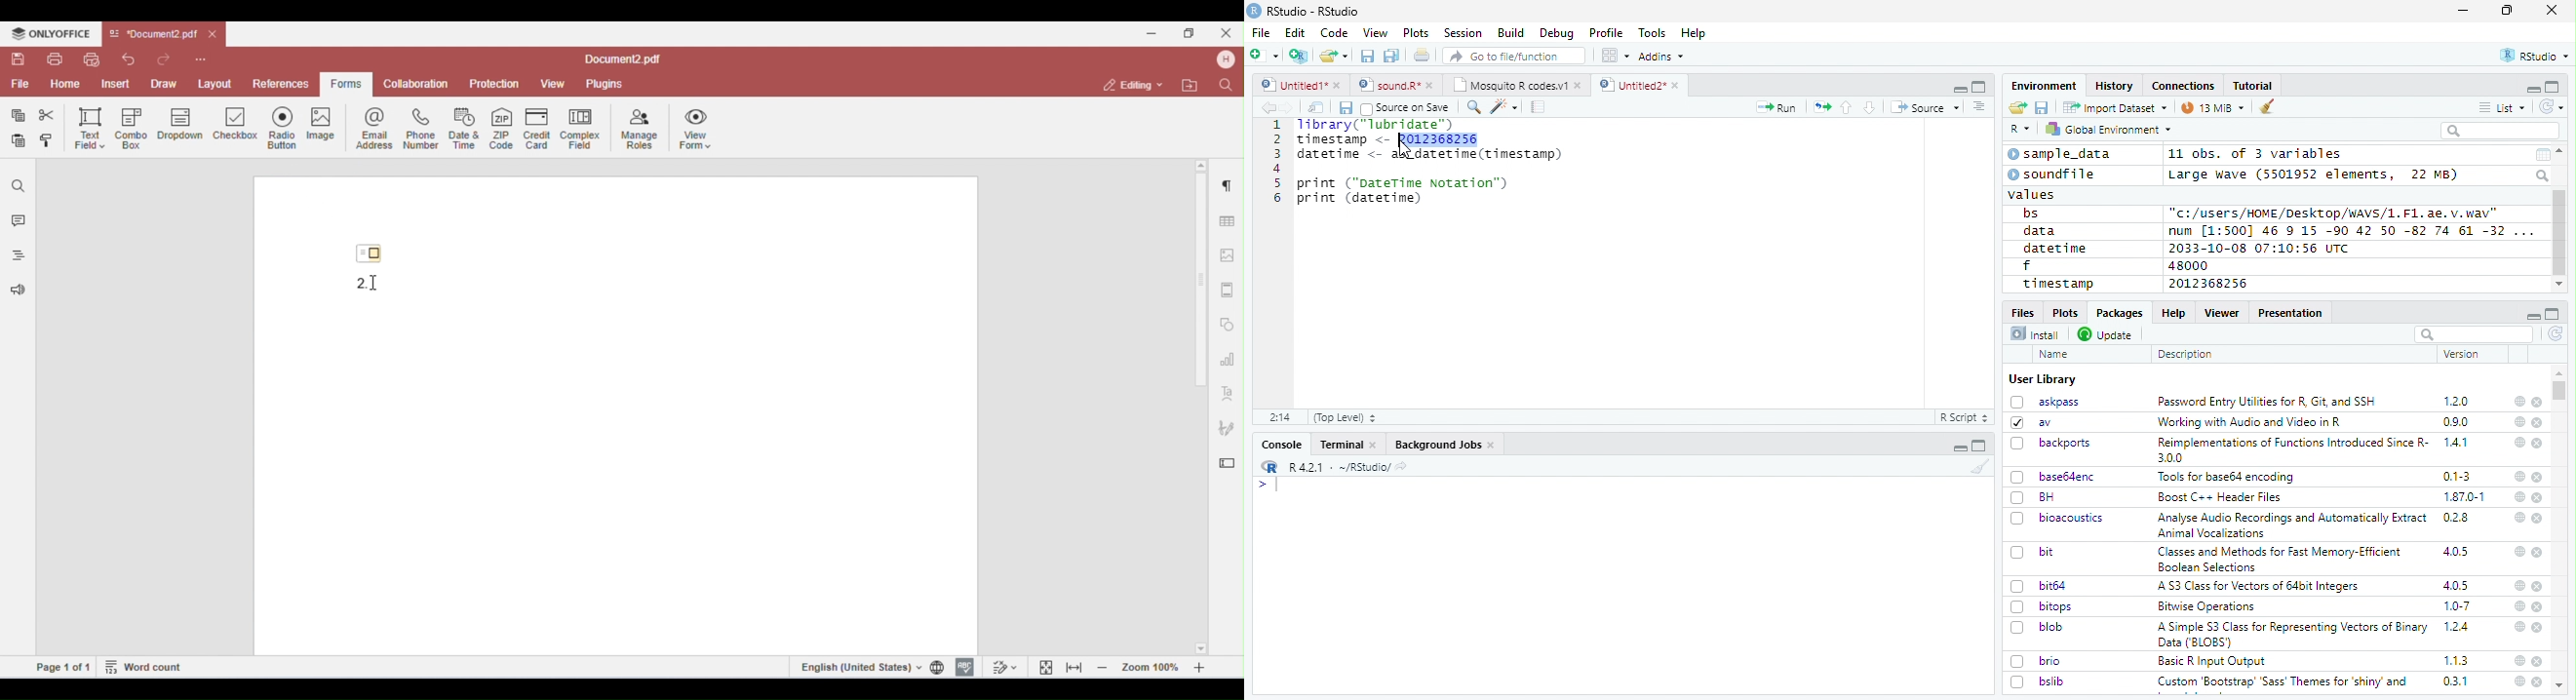 The width and height of the screenshot is (2576, 700). Describe the element at coordinates (1416, 33) in the screenshot. I see `Plots` at that location.